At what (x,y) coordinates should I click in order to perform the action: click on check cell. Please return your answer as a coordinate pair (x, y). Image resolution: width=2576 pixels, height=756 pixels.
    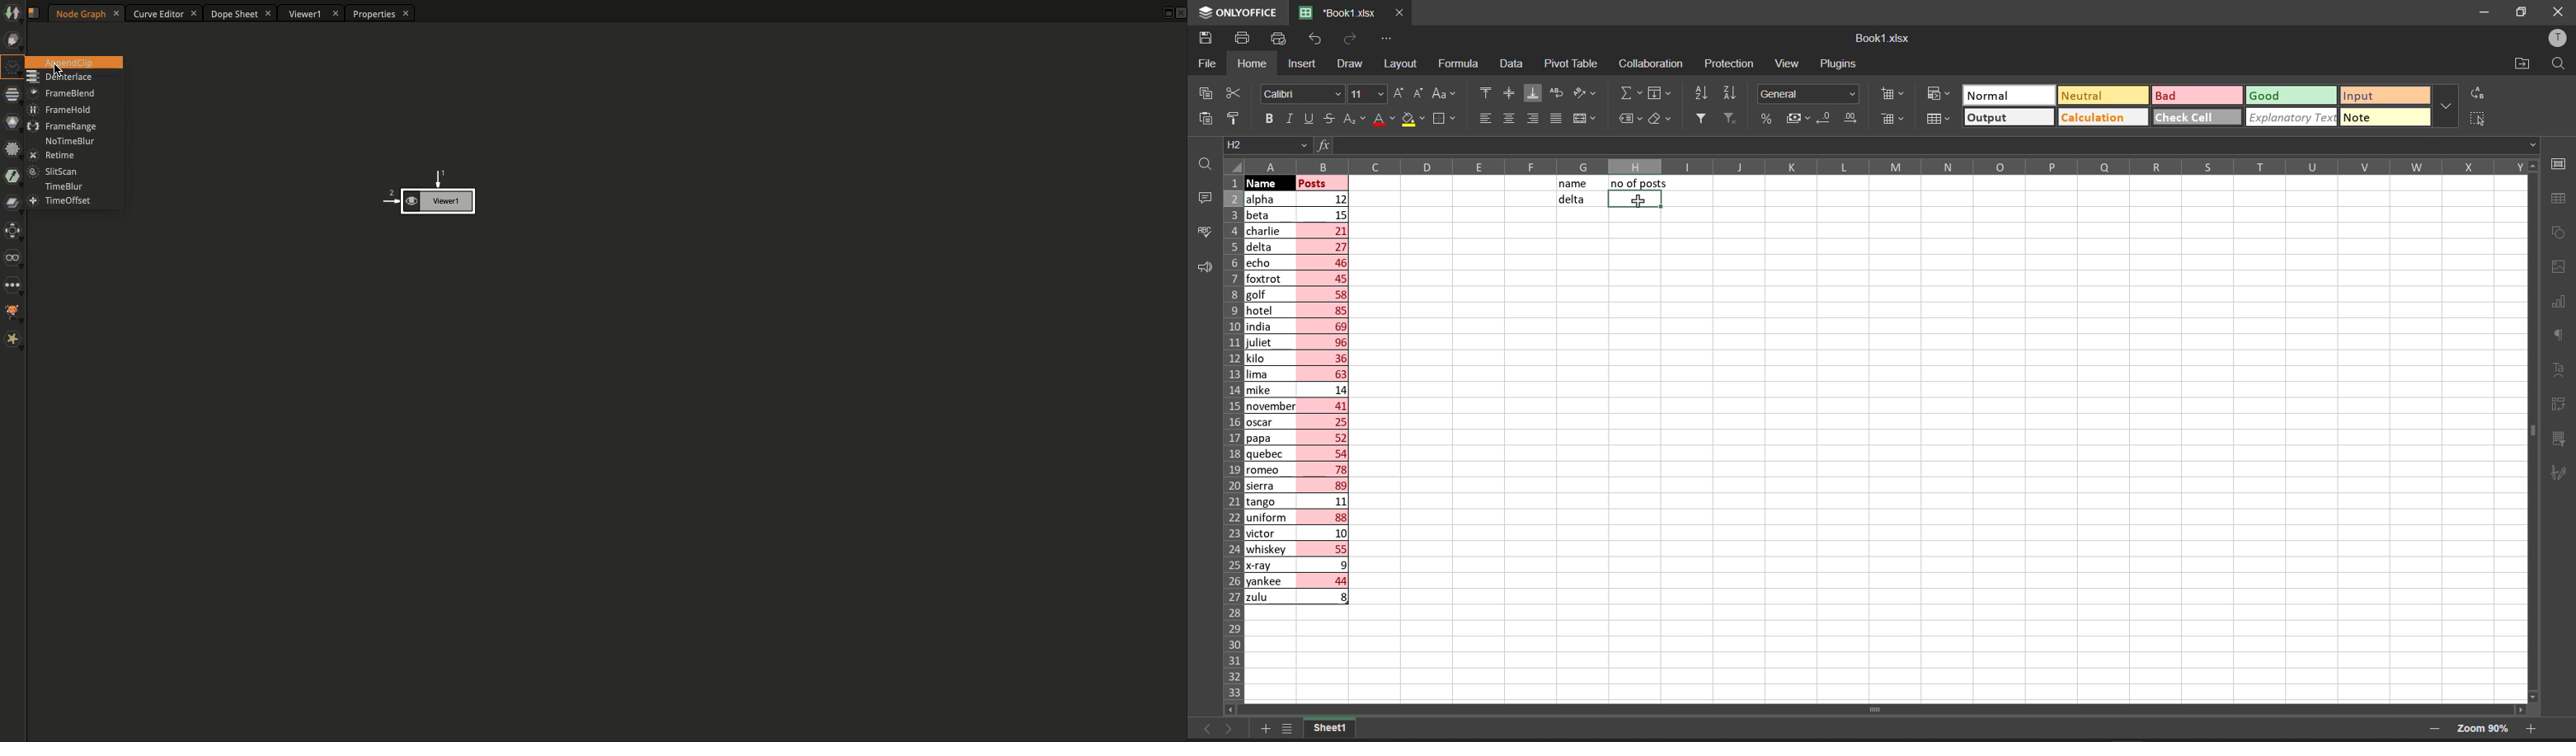
    Looking at the image, I should click on (2191, 118).